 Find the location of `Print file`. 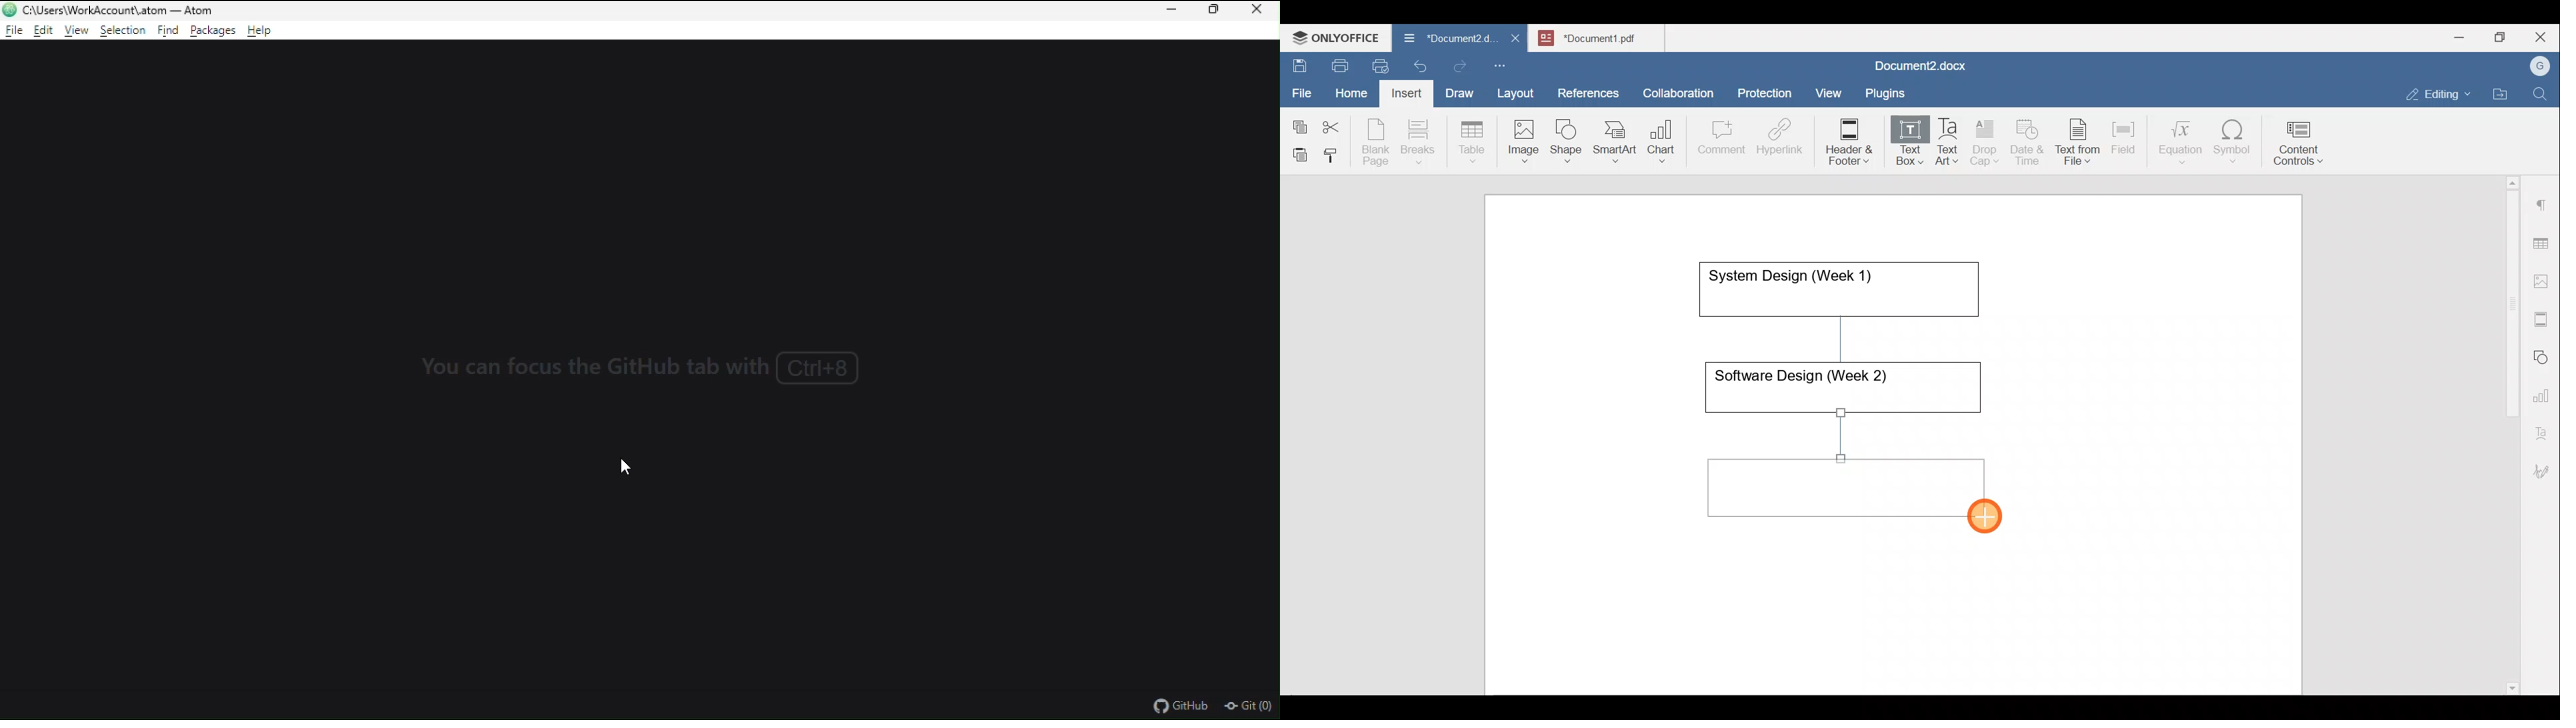

Print file is located at coordinates (1337, 63).